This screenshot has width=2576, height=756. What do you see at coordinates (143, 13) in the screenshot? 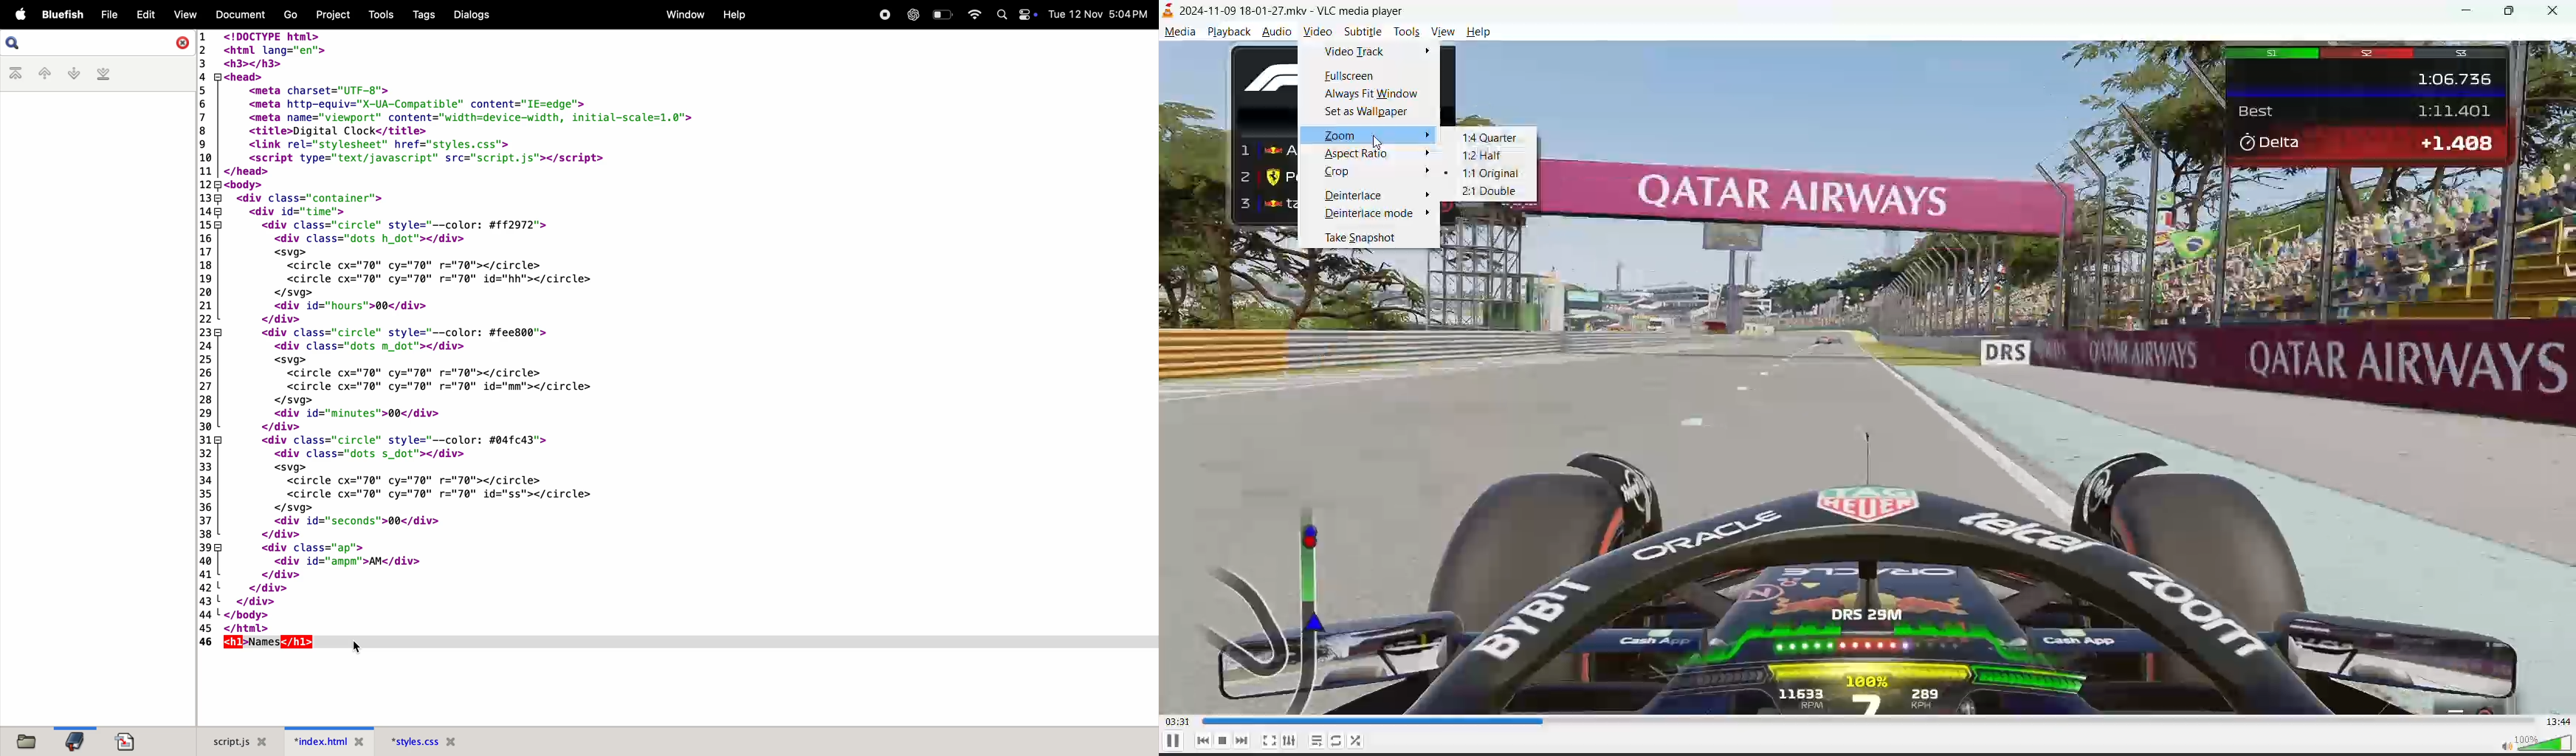
I see `edit` at bounding box center [143, 13].